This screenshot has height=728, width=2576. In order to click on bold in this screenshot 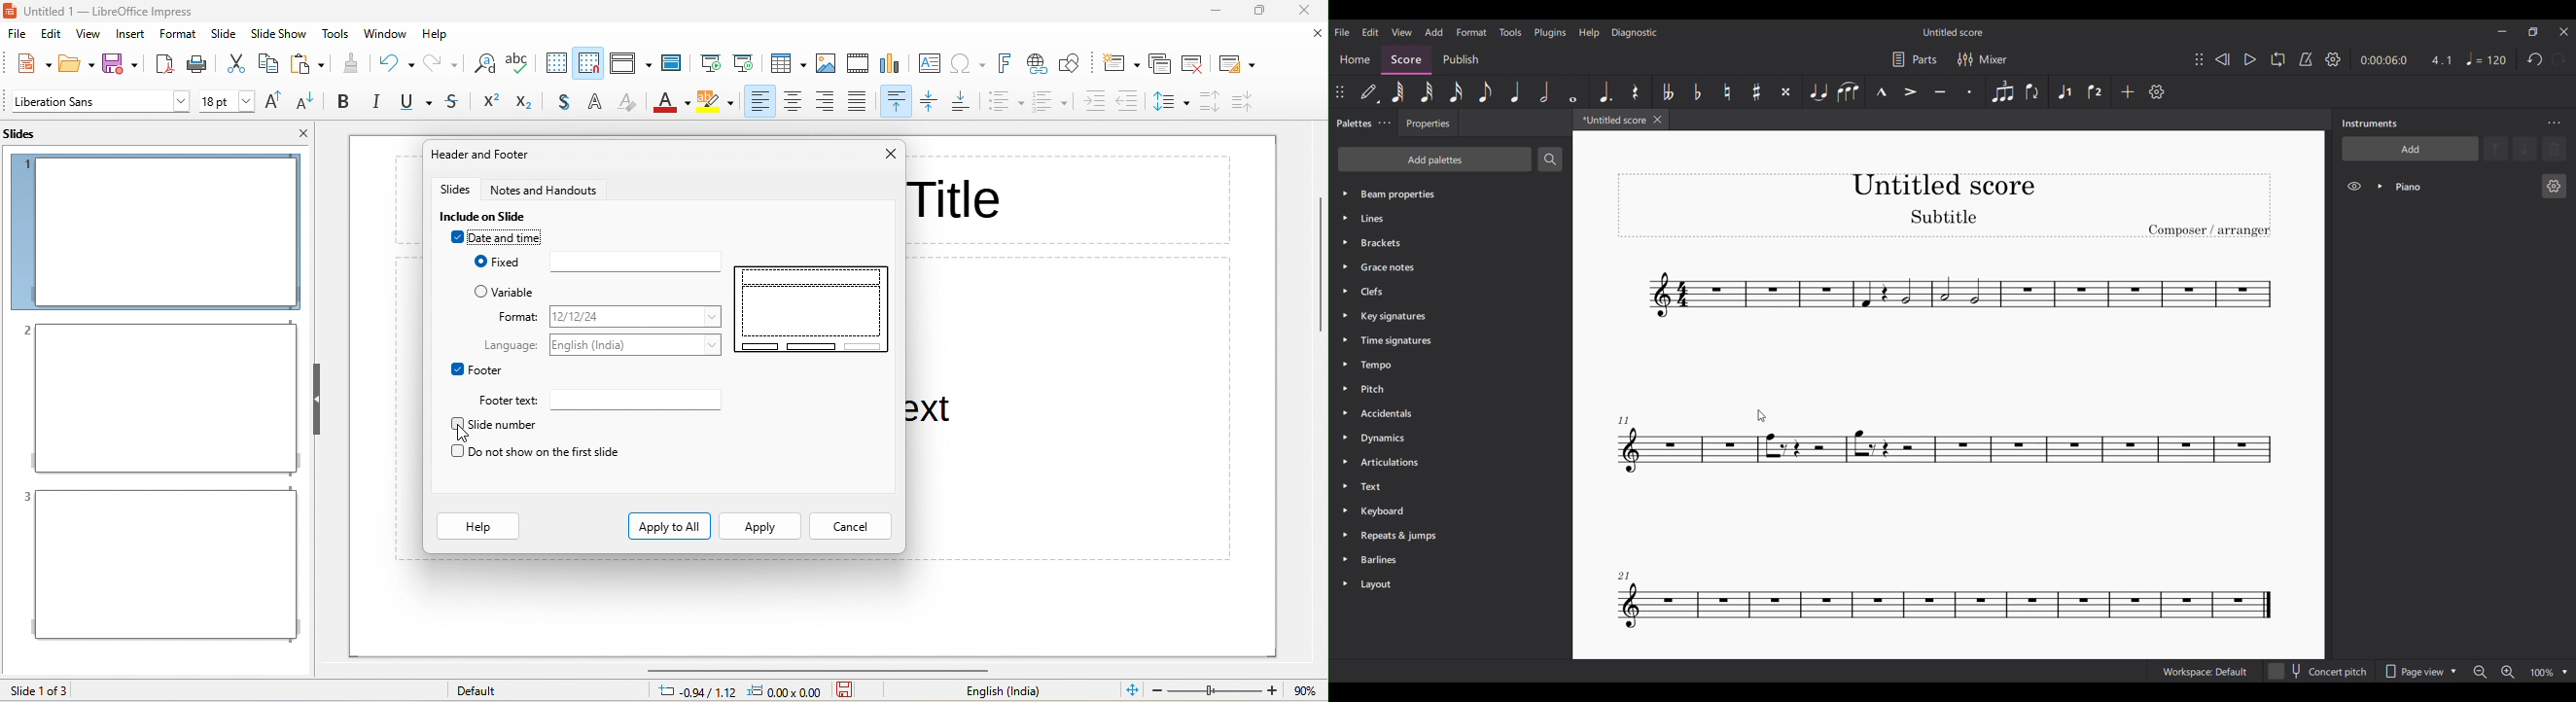, I will do `click(343, 102)`.